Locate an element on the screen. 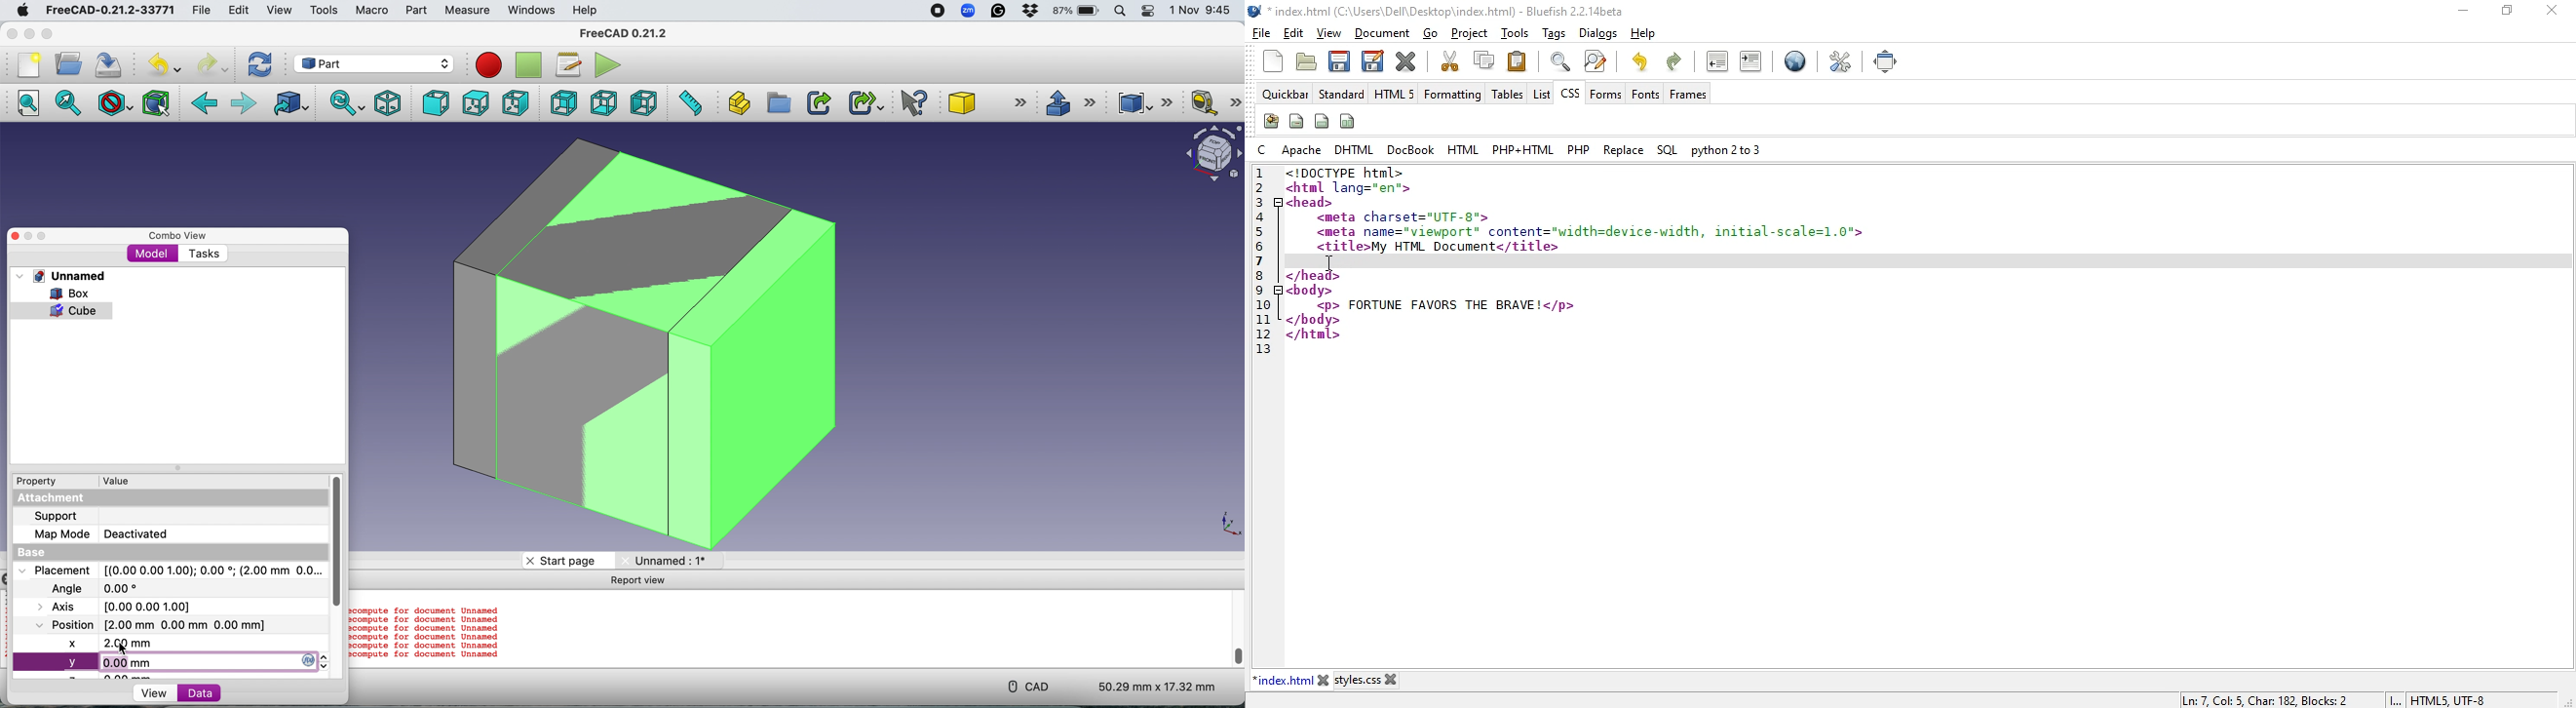  Macro is located at coordinates (372, 11).